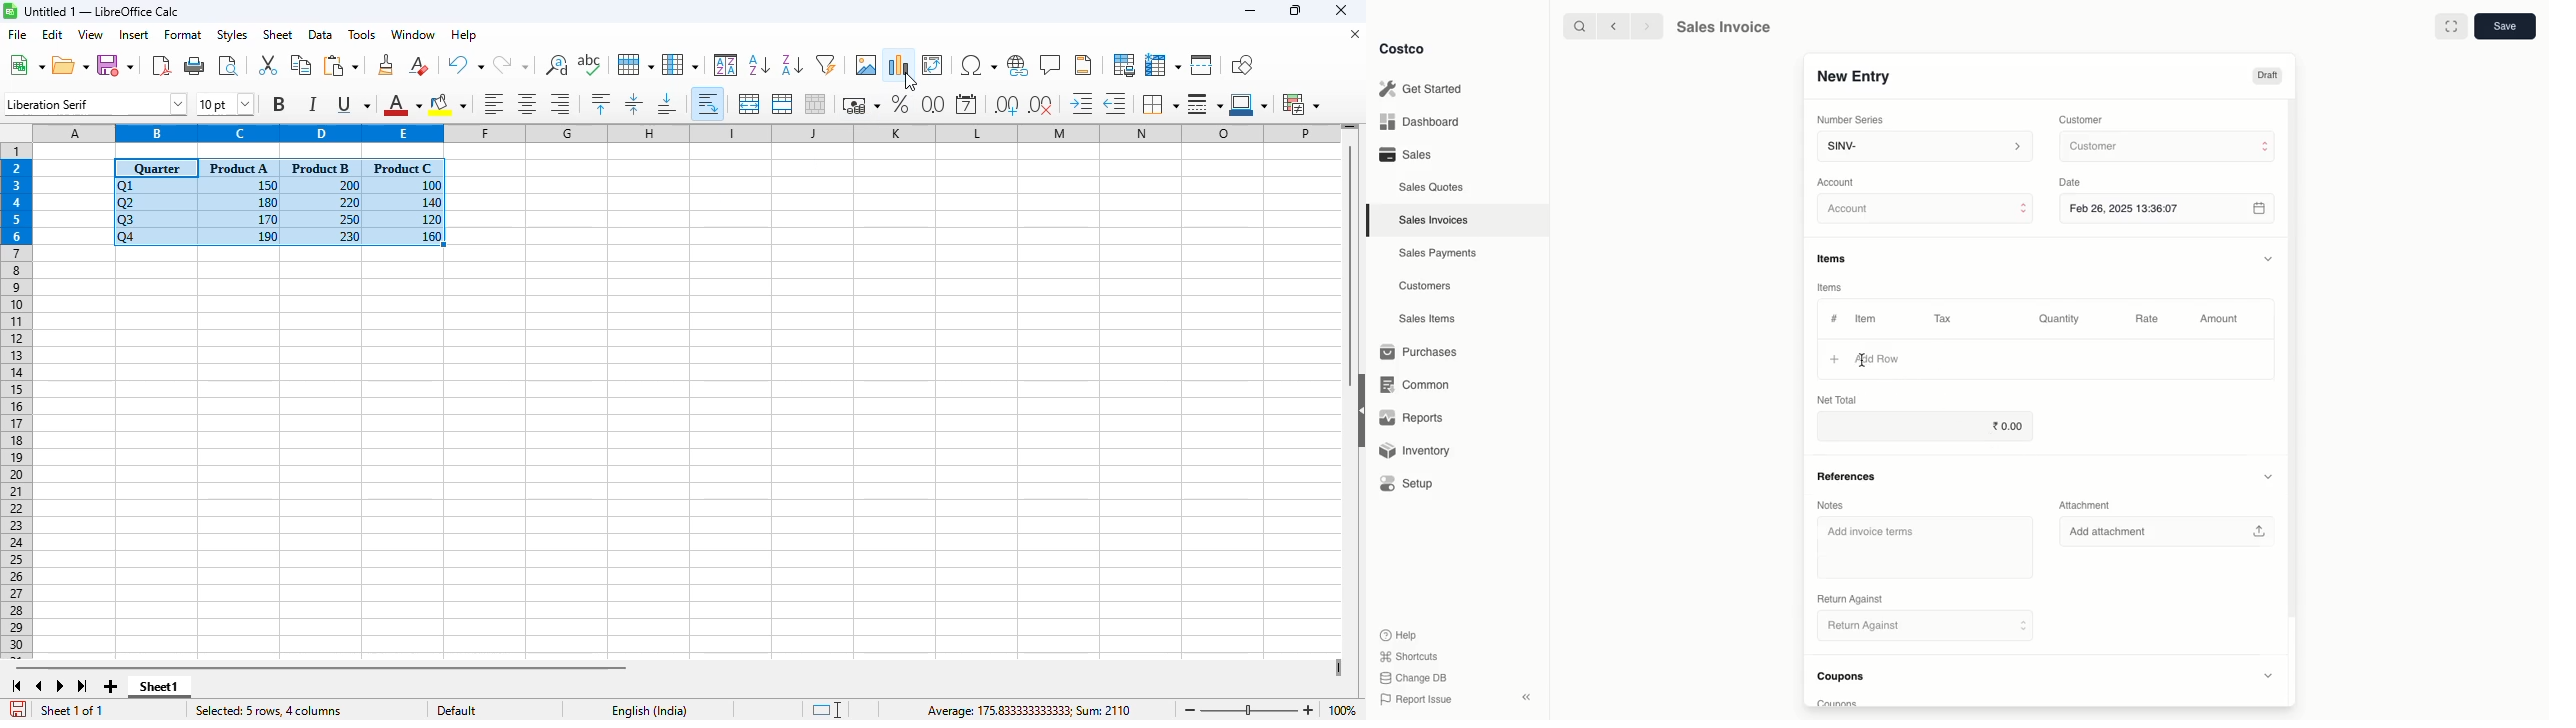  I want to click on Add Row, so click(1882, 361).